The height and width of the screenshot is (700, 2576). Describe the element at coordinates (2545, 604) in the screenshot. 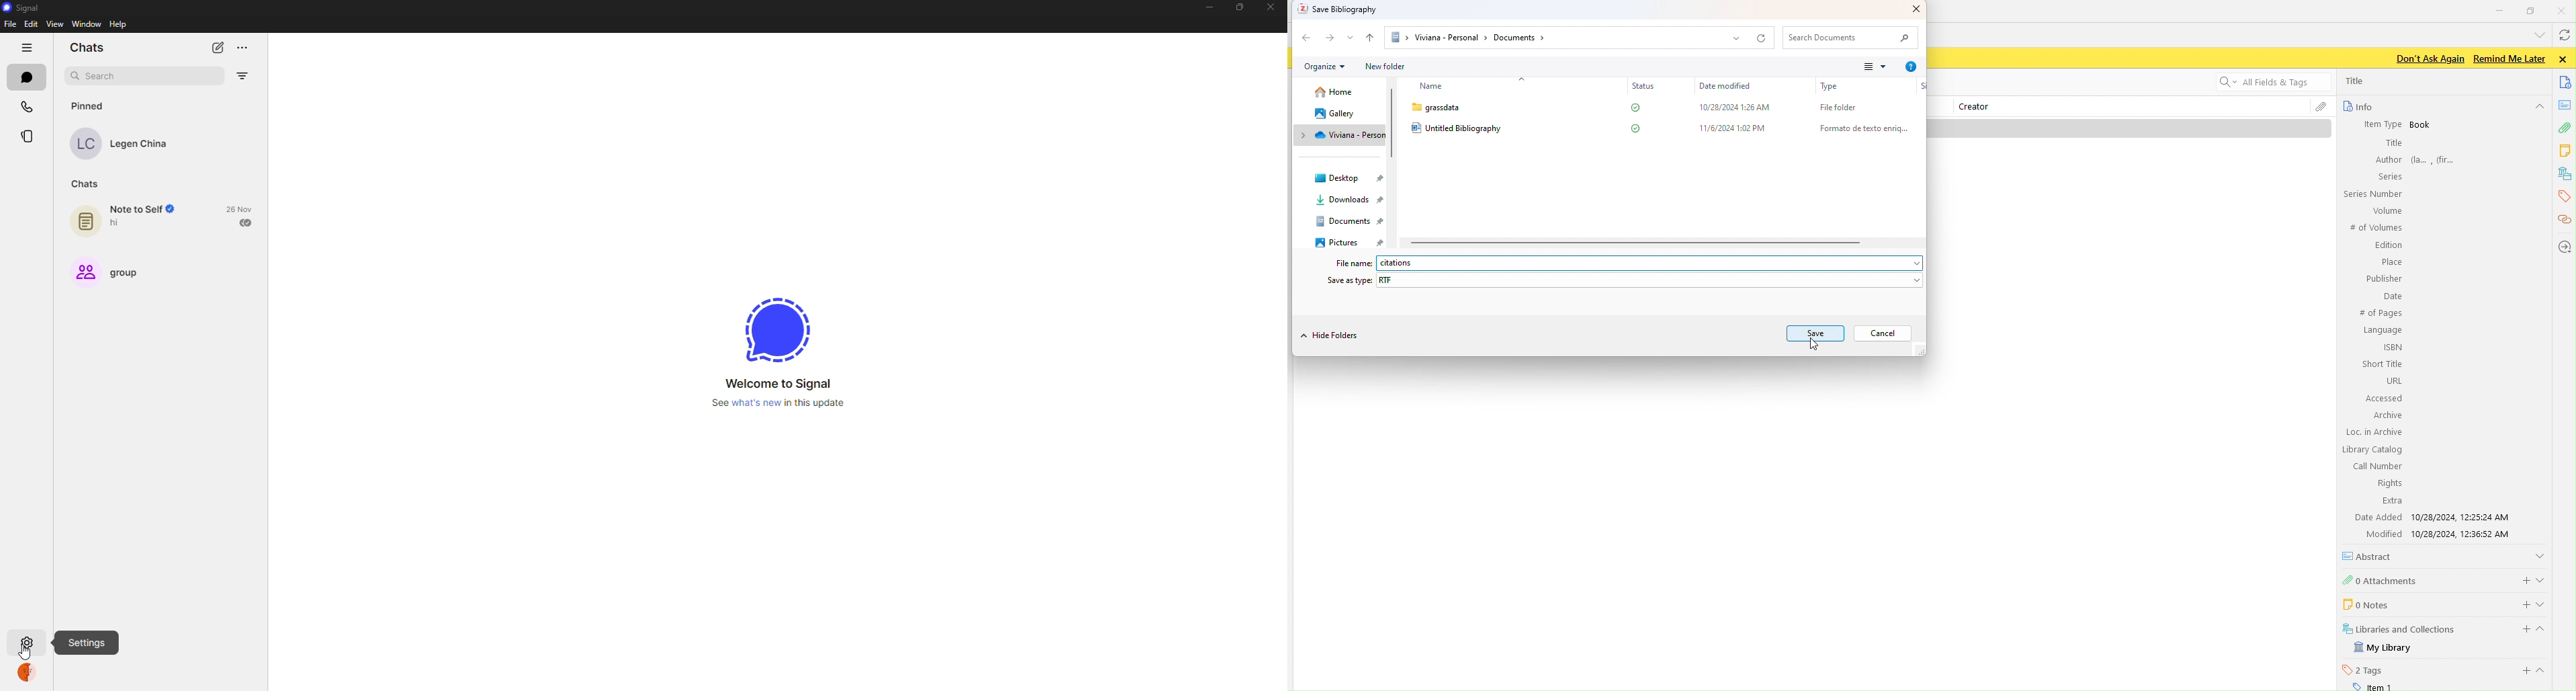

I see `show` at that location.